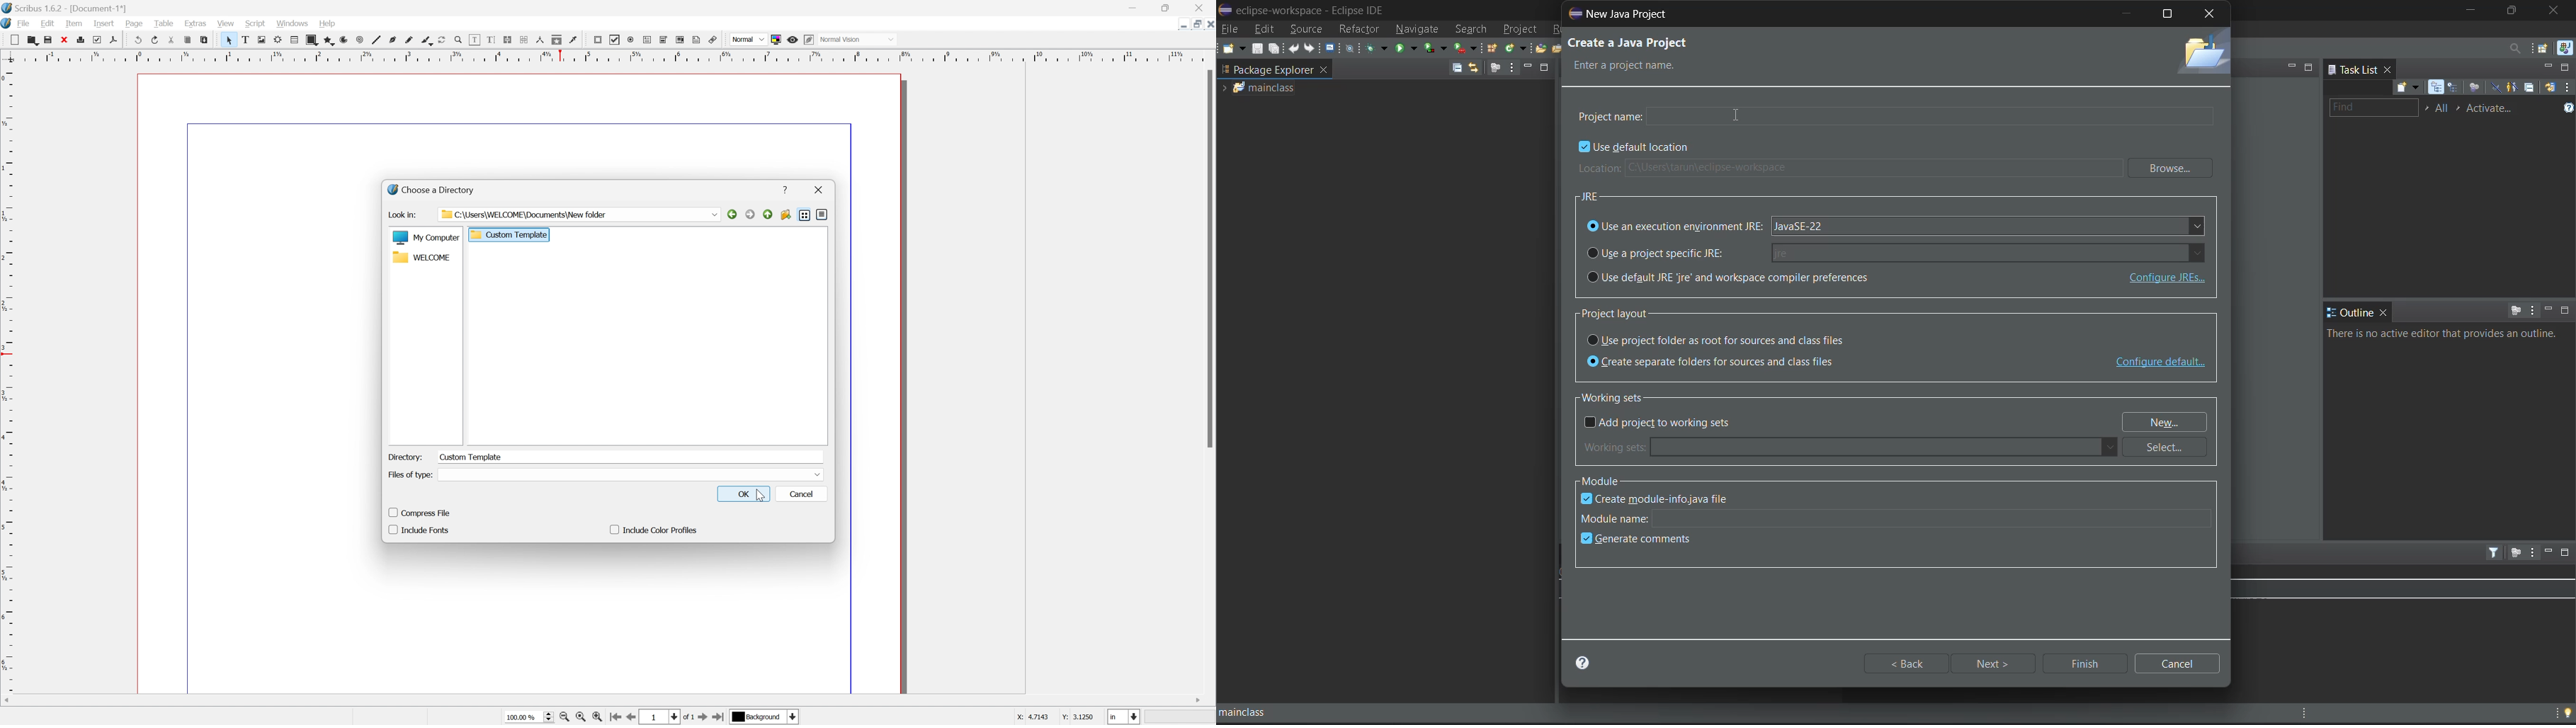 The height and width of the screenshot is (728, 2576). I want to click on Restore Down, so click(1196, 25).